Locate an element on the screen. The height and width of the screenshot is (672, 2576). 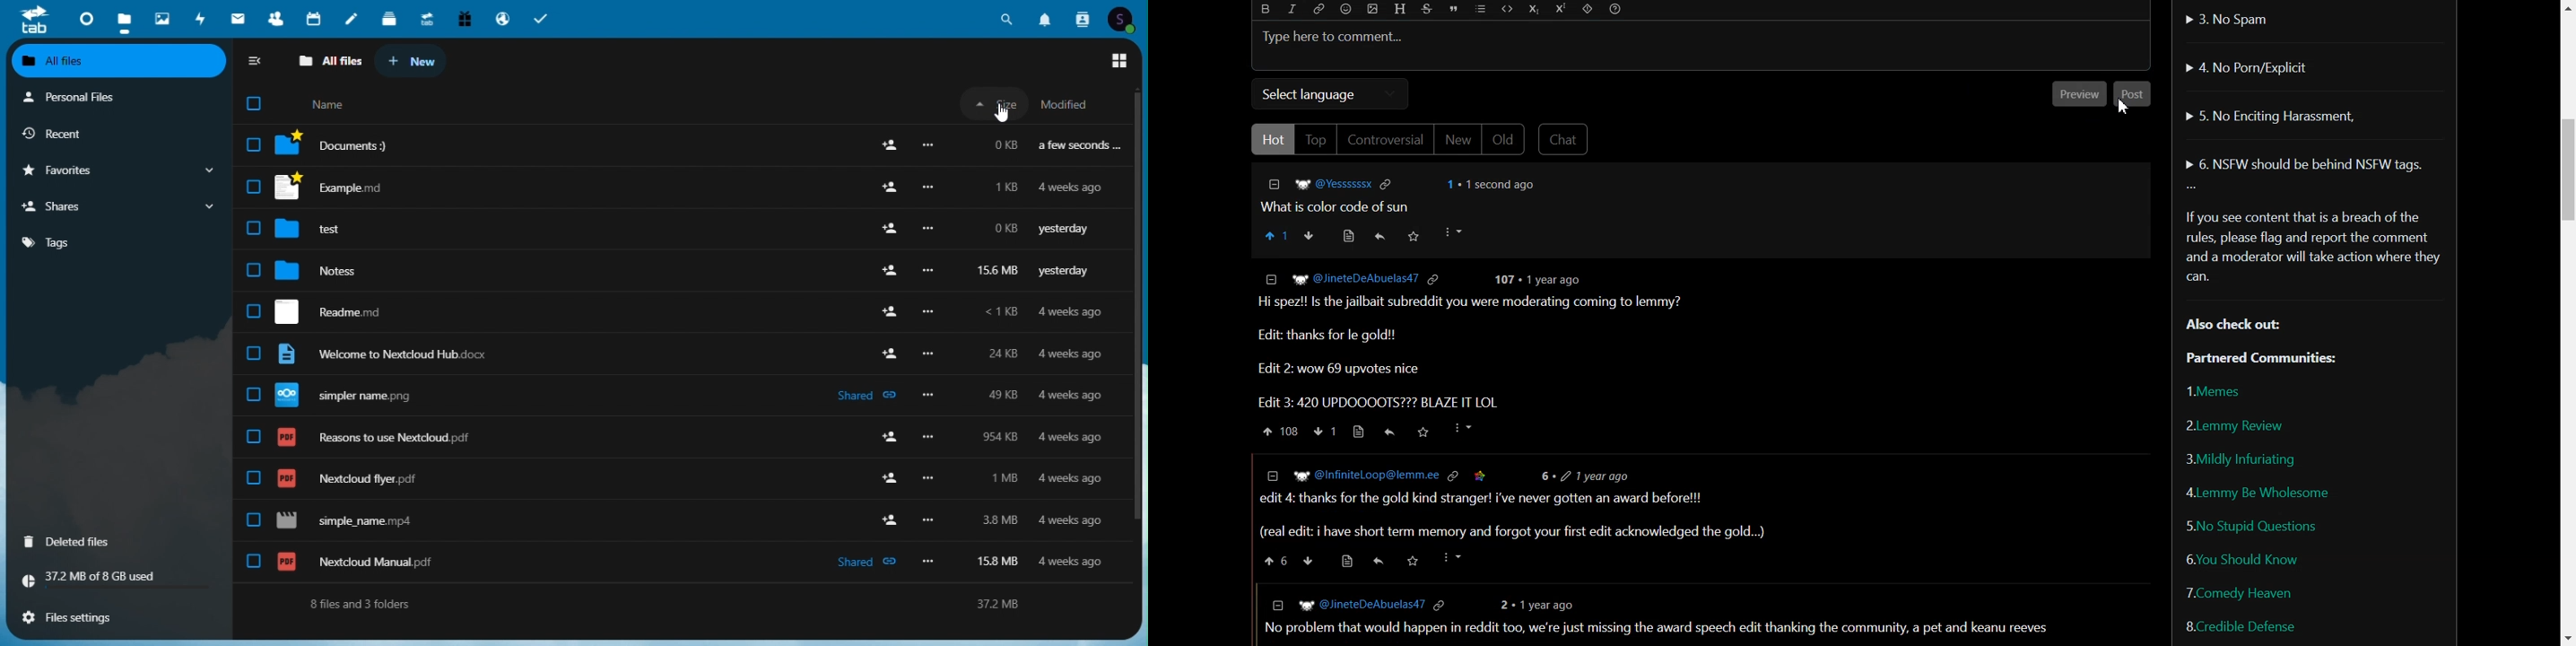
calendar is located at coordinates (316, 18).